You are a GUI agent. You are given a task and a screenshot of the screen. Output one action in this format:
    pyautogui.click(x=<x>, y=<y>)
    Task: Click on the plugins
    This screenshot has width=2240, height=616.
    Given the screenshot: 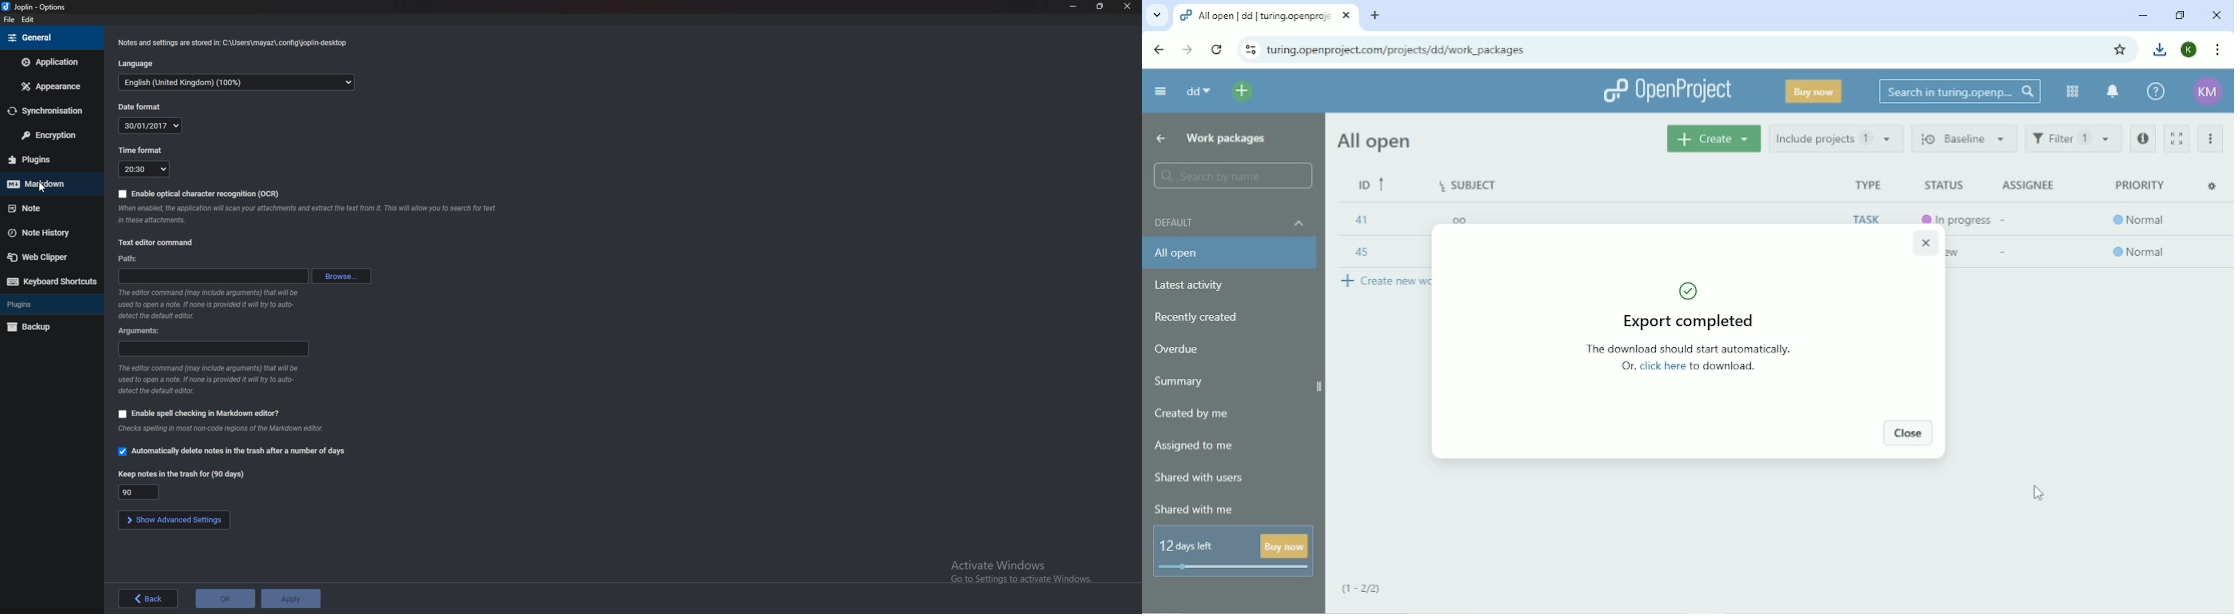 What is the action you would take?
    pyautogui.click(x=52, y=303)
    